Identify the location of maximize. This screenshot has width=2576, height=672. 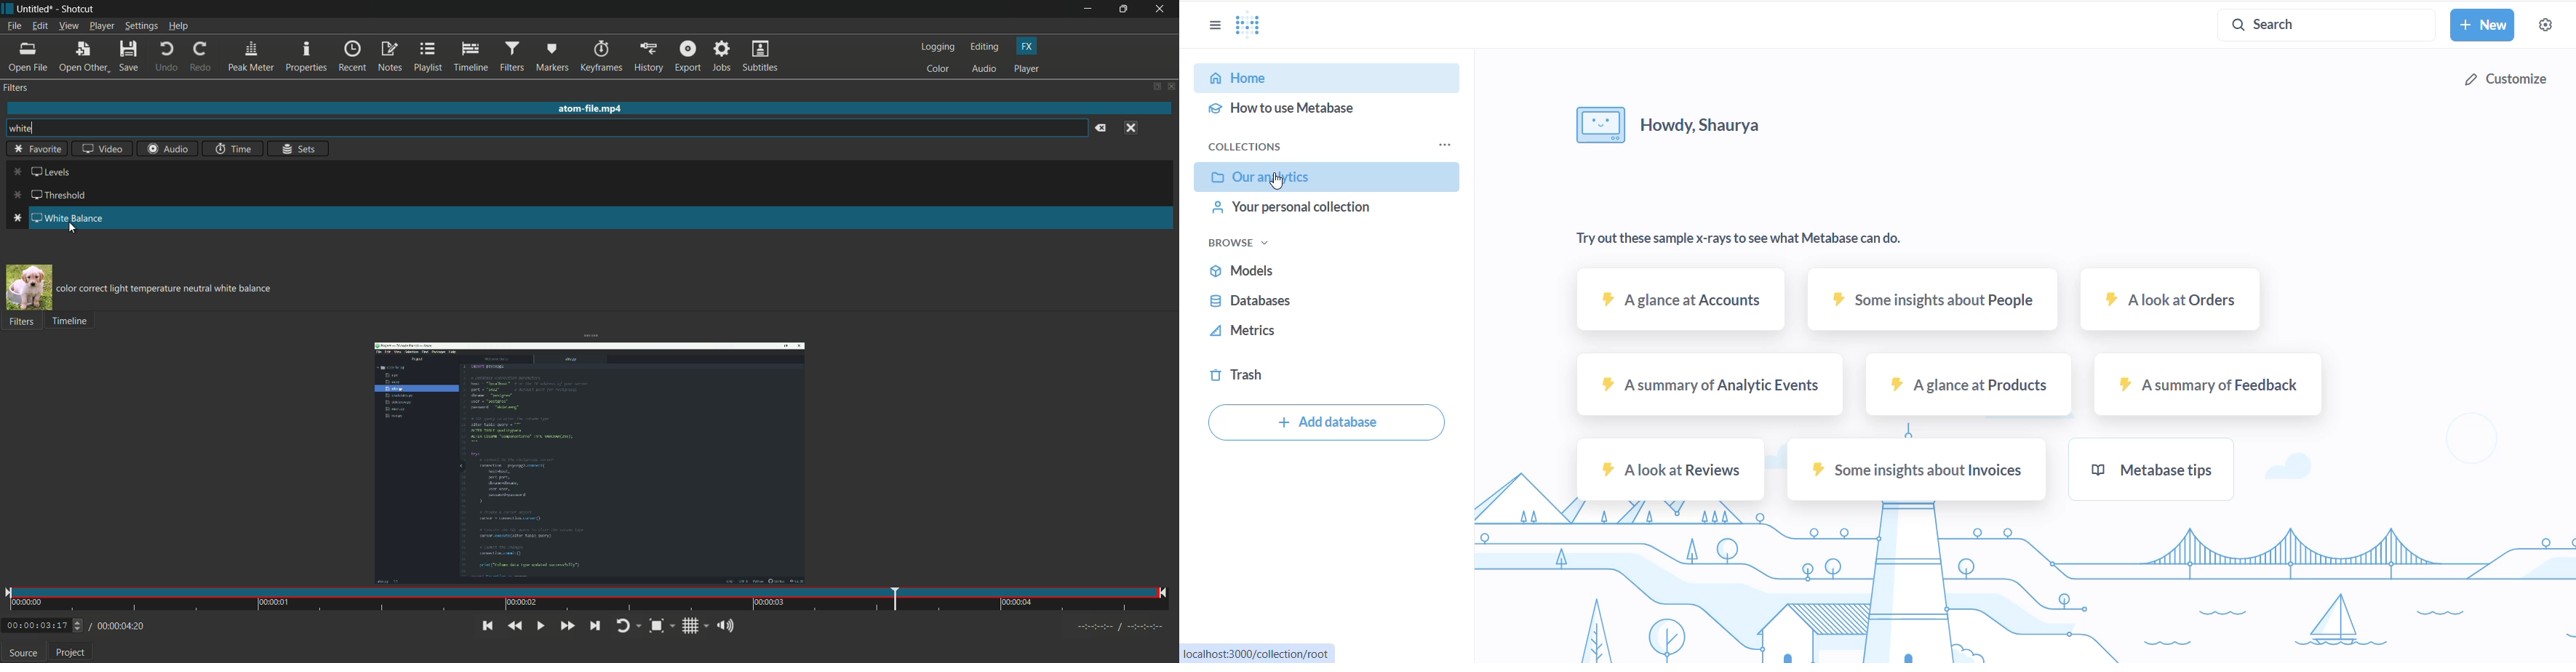
(1125, 9).